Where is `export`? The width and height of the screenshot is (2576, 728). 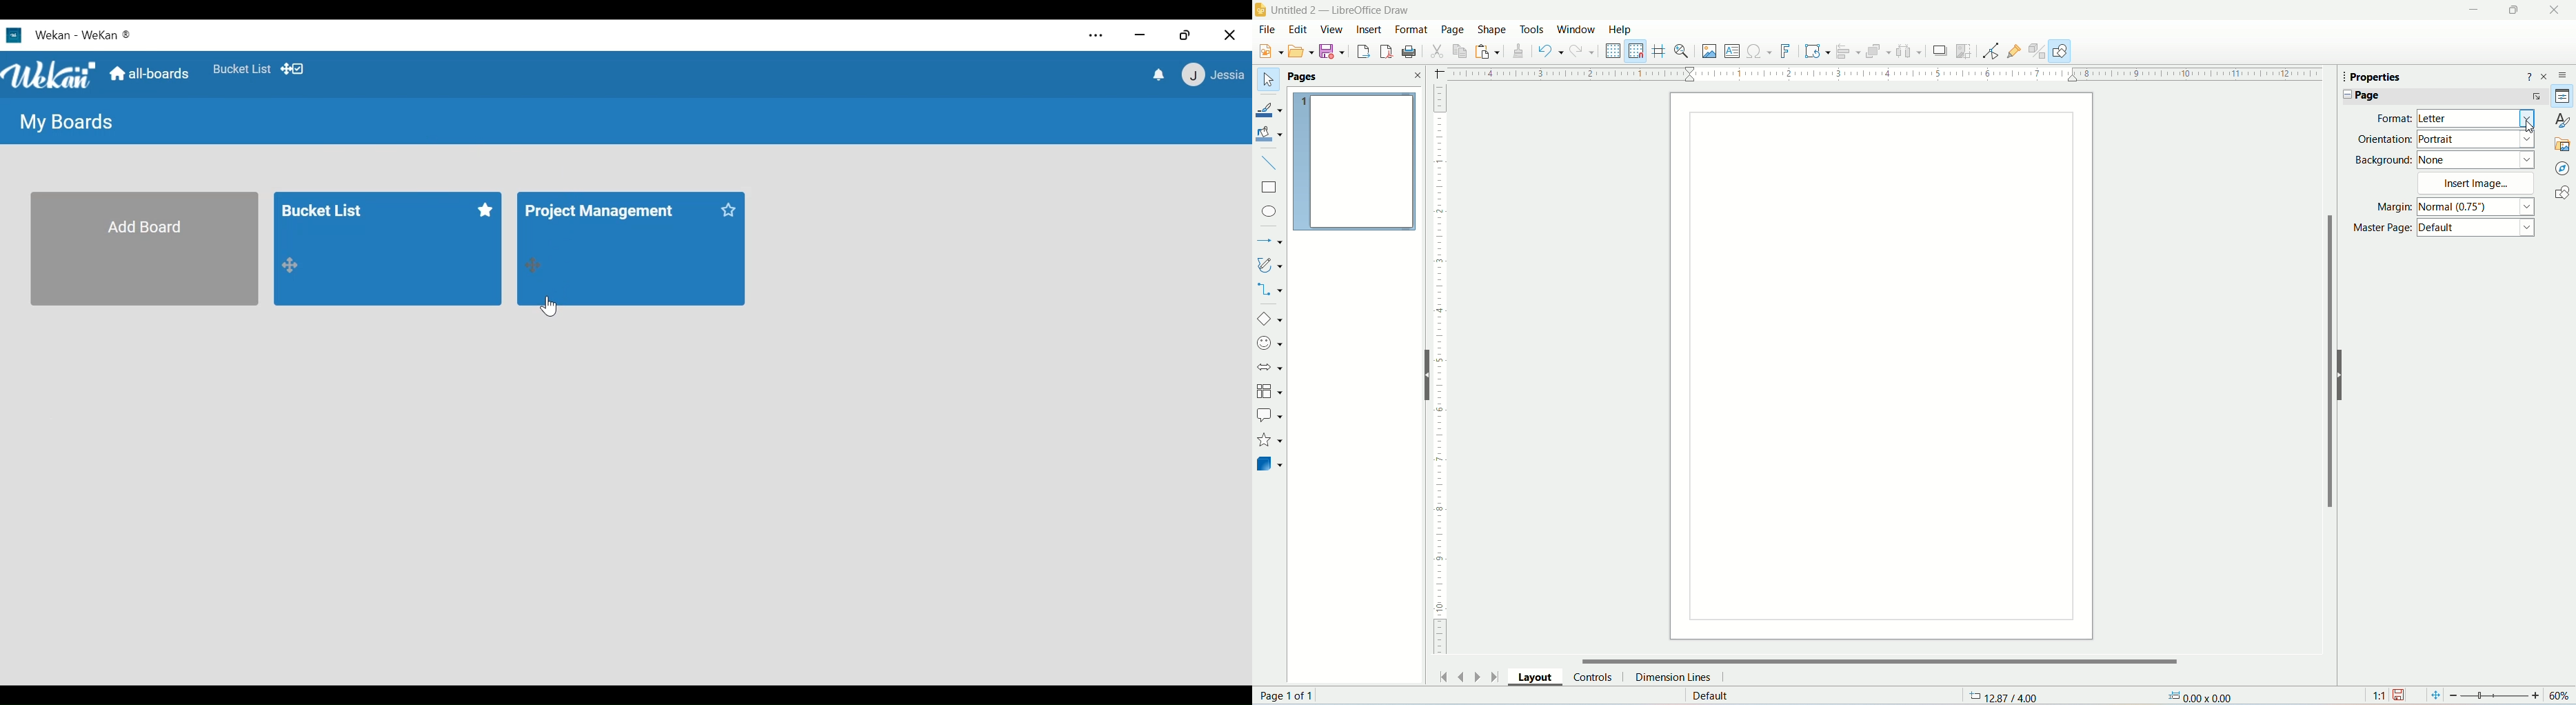 export is located at coordinates (1362, 52).